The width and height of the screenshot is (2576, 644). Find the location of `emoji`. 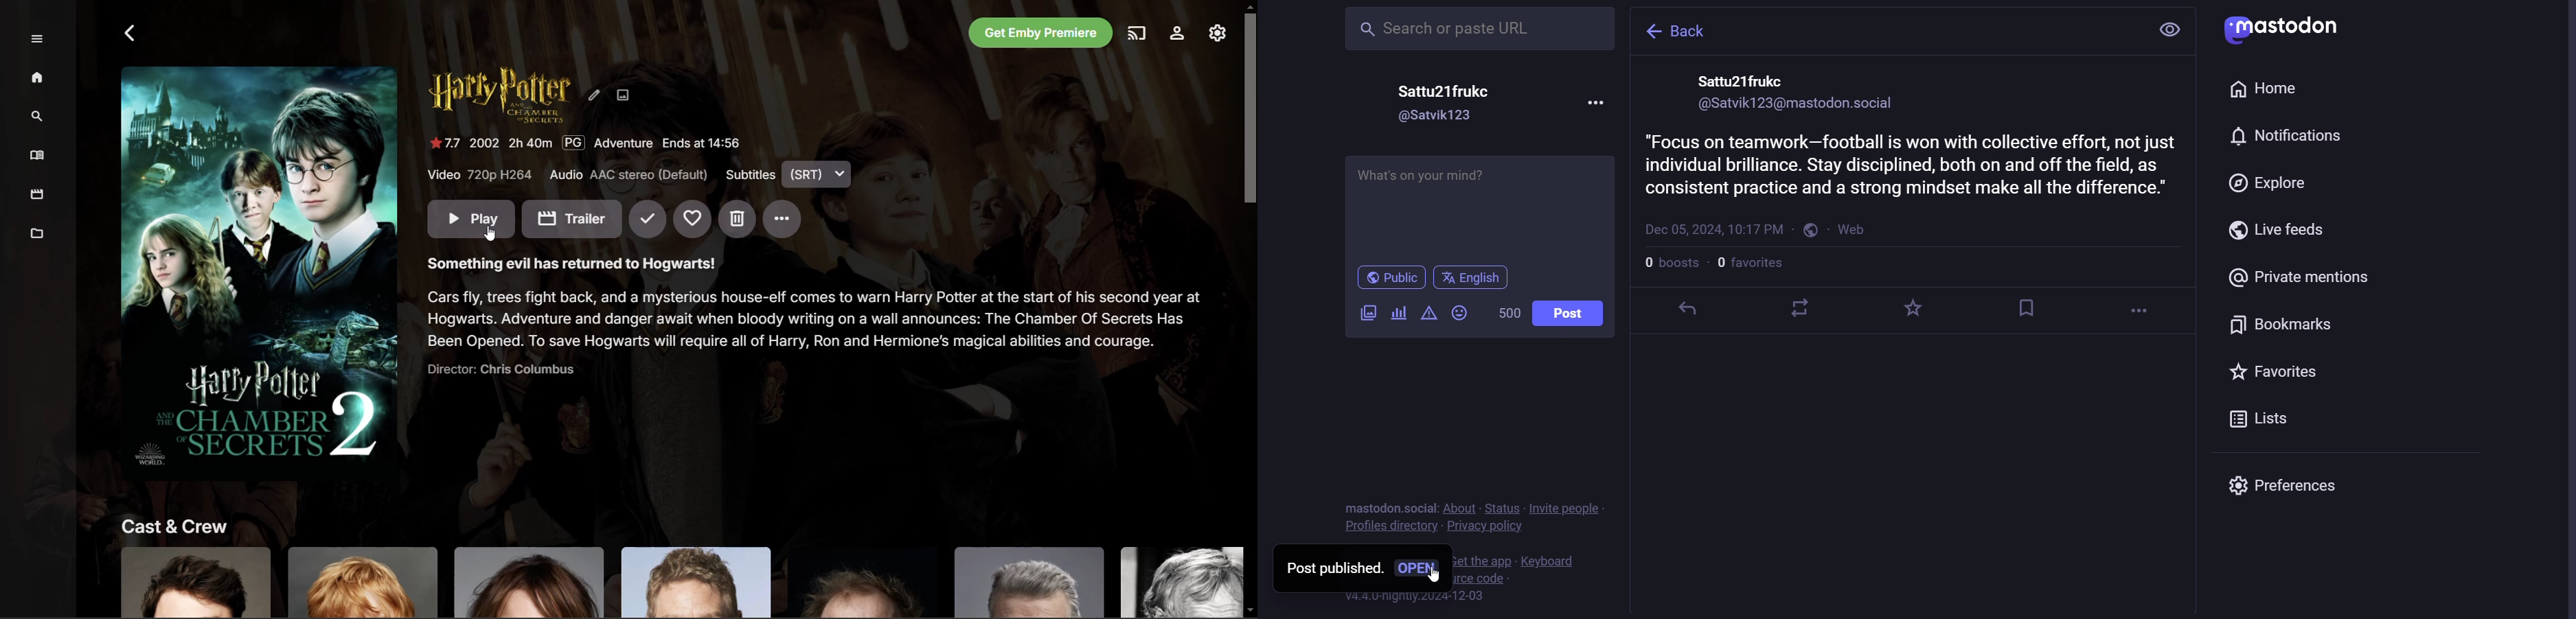

emoji is located at coordinates (1459, 314).